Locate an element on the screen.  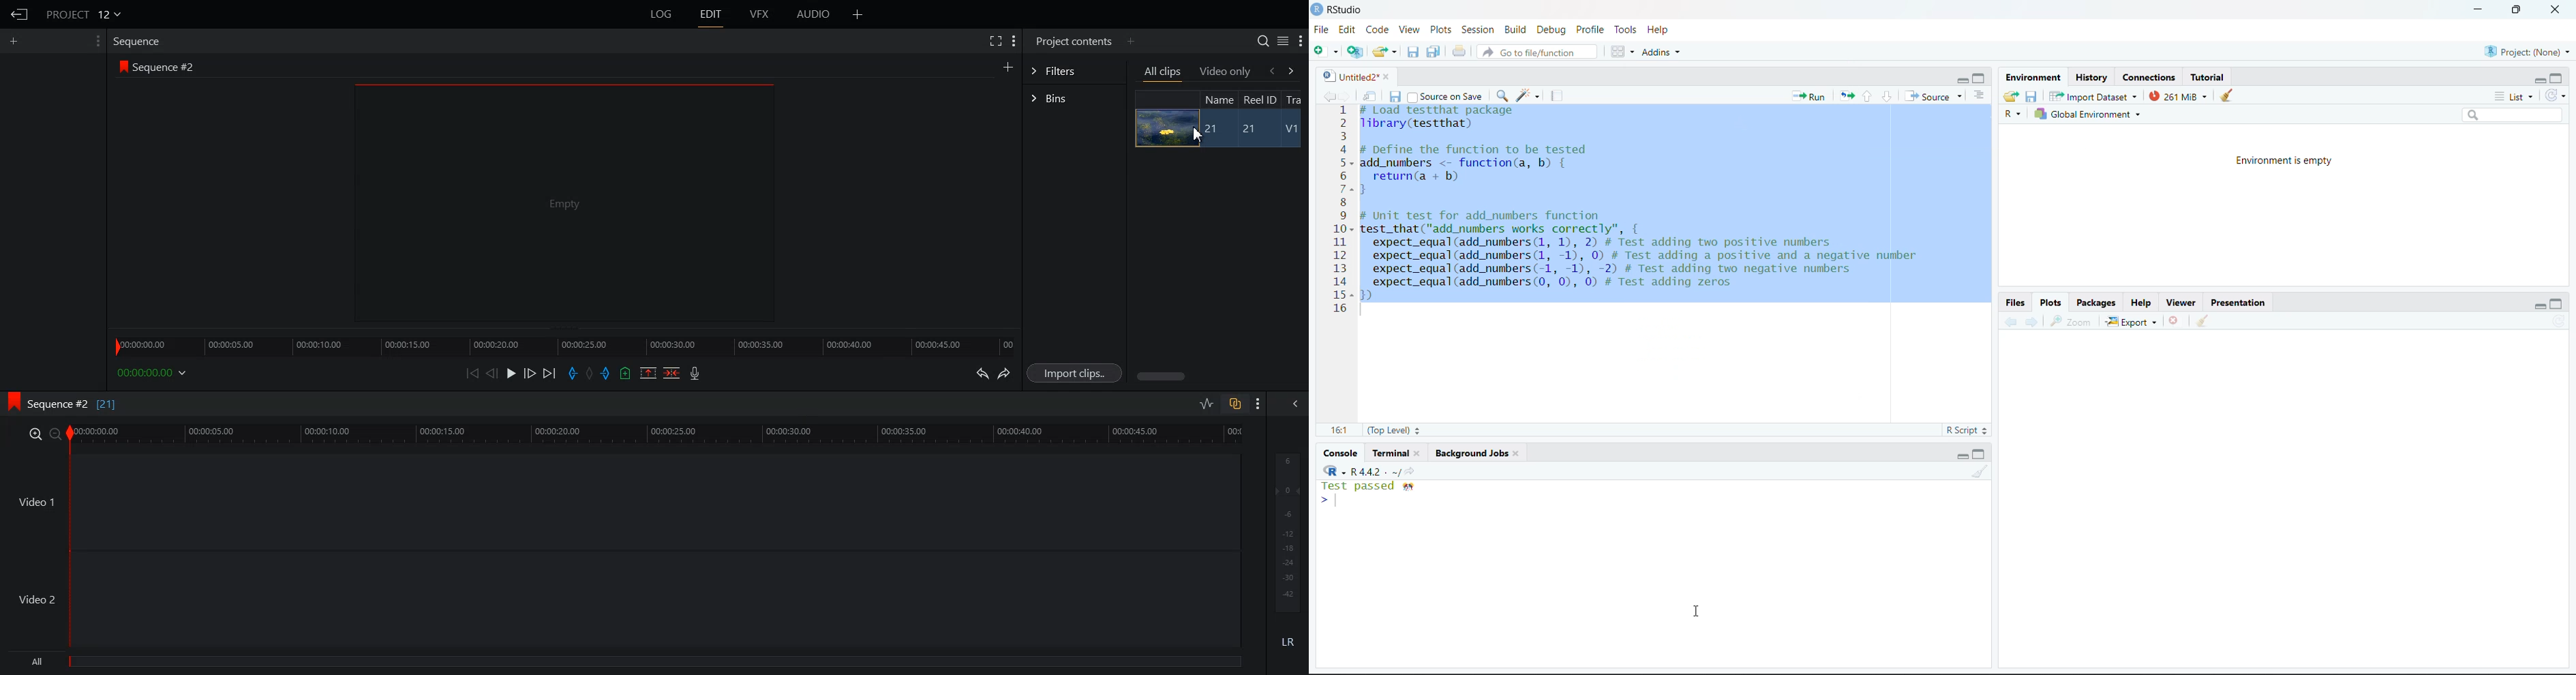
New file is located at coordinates (1325, 52).